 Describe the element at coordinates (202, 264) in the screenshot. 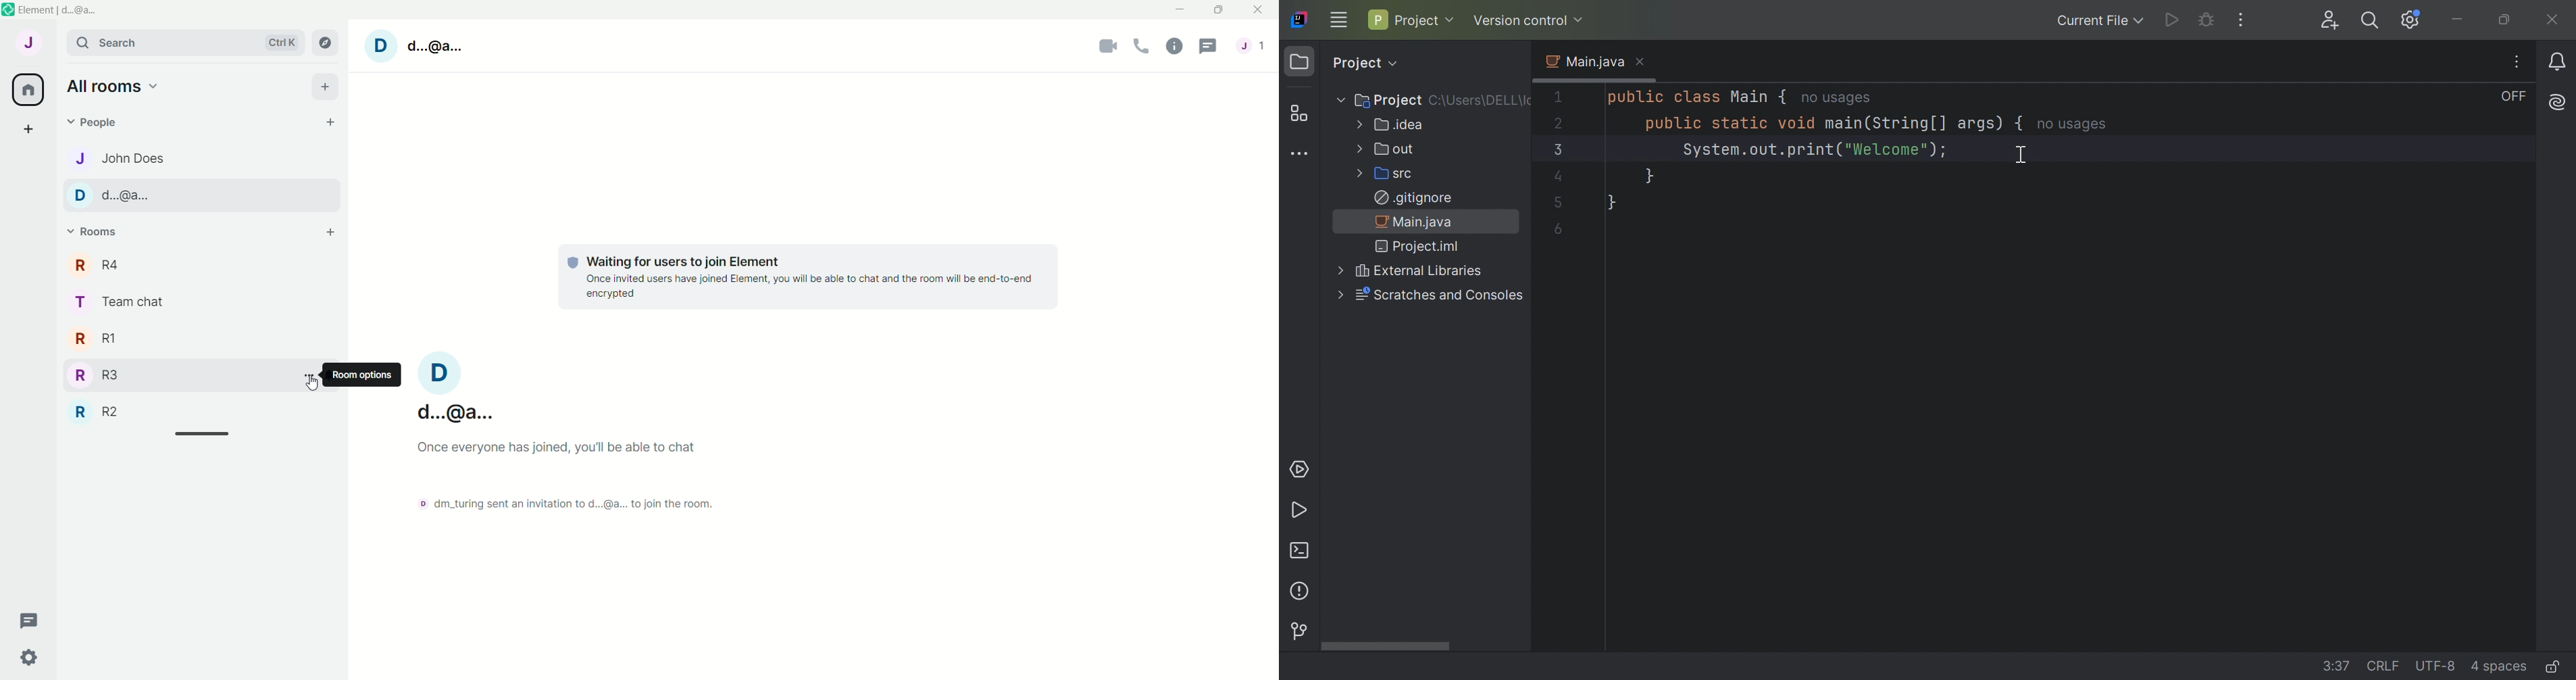

I see `r4` at that location.